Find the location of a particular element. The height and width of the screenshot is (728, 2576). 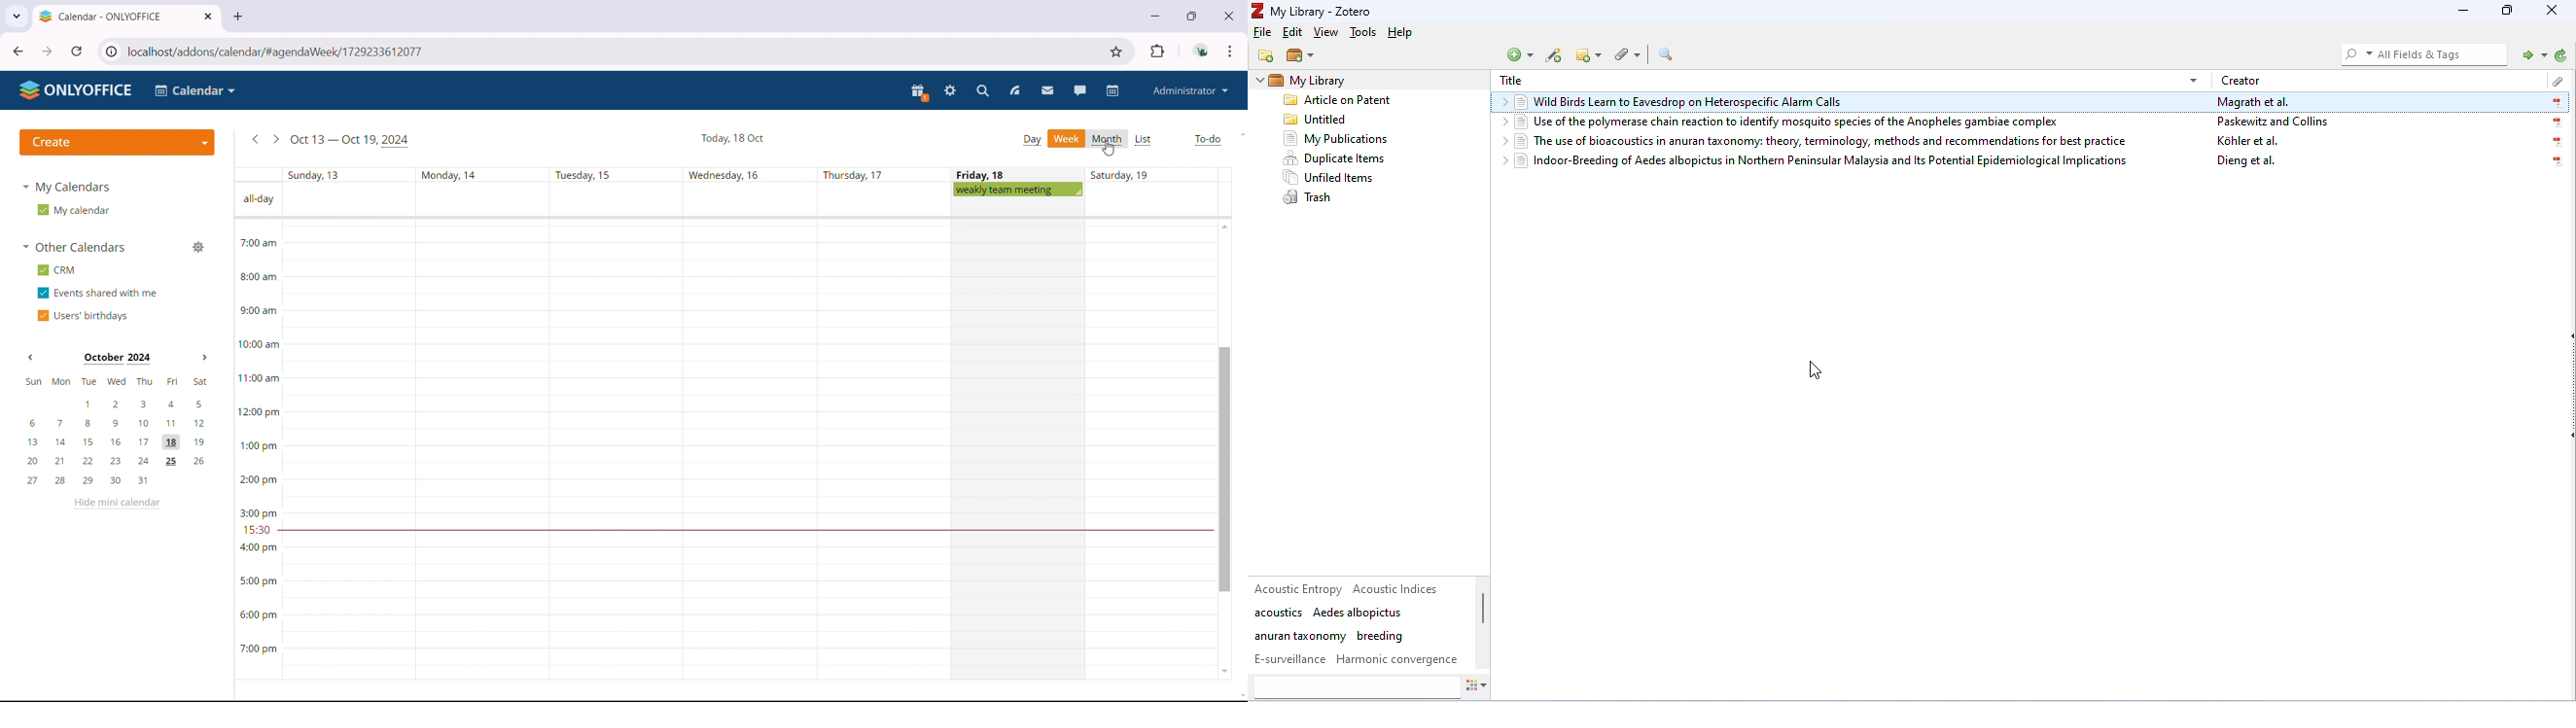

paskewitz and collins is located at coordinates (2276, 122).